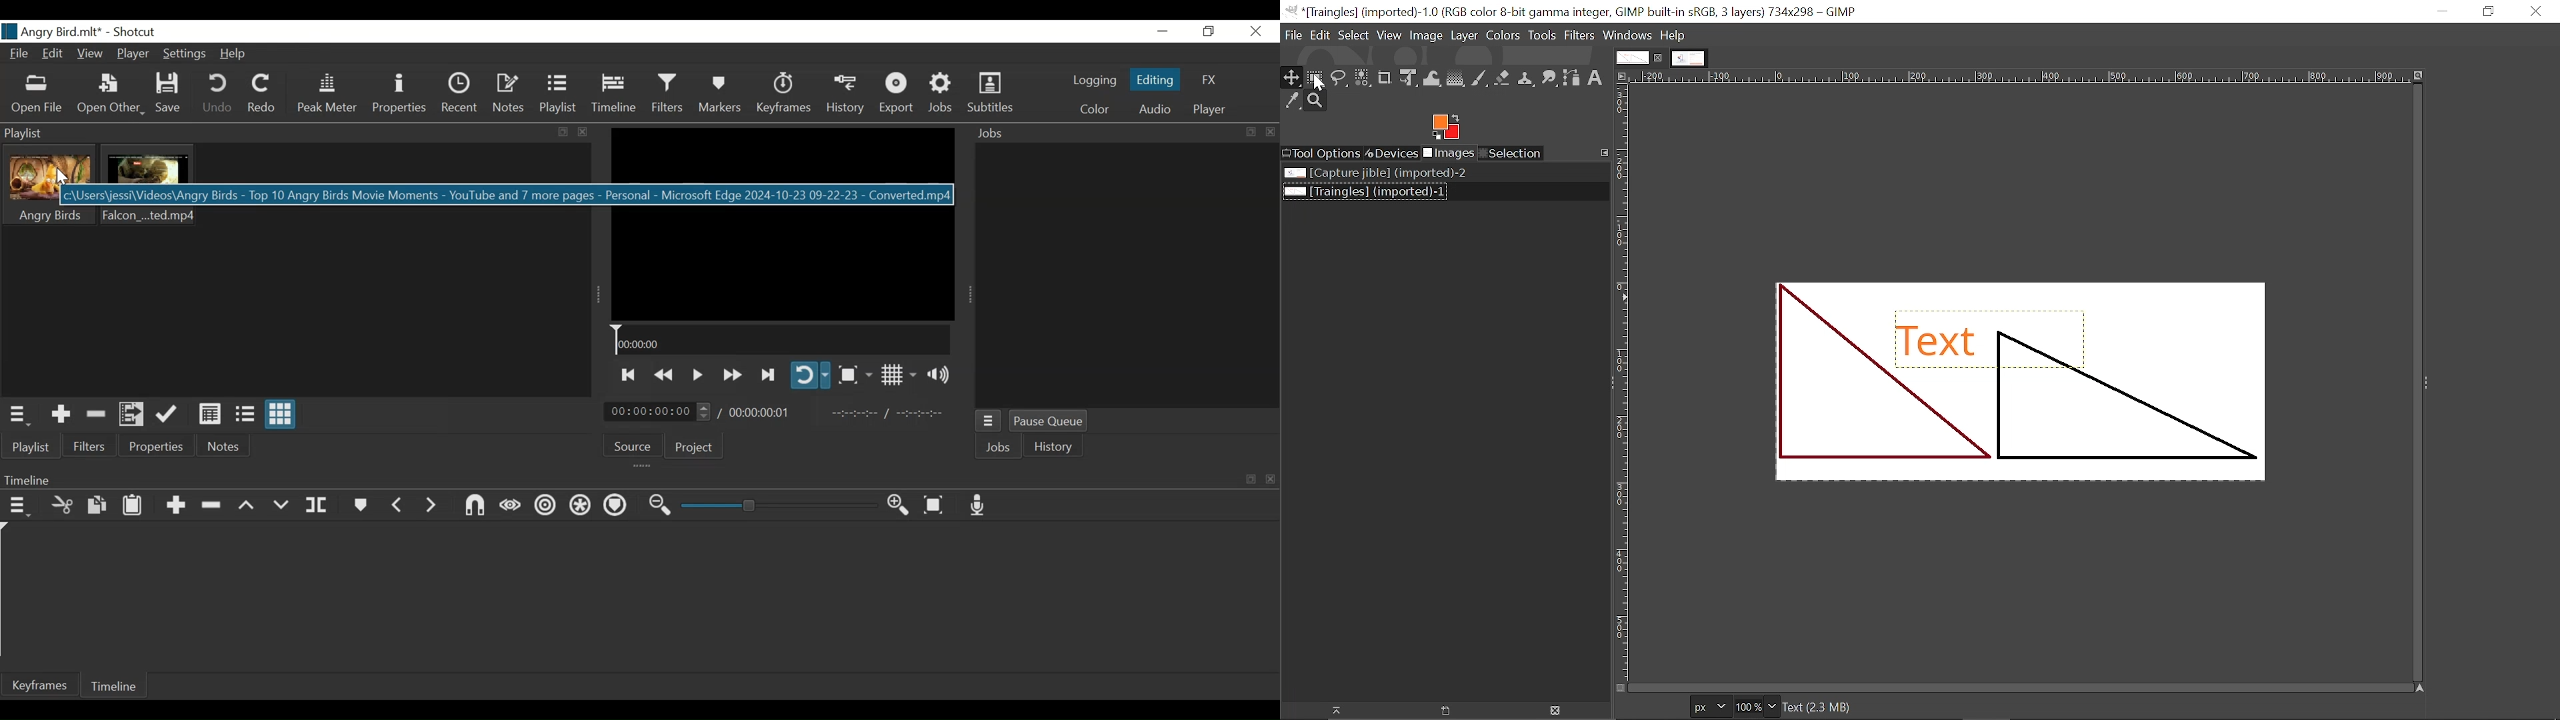  What do you see at coordinates (2020, 77) in the screenshot?
I see `Horizonta label` at bounding box center [2020, 77].